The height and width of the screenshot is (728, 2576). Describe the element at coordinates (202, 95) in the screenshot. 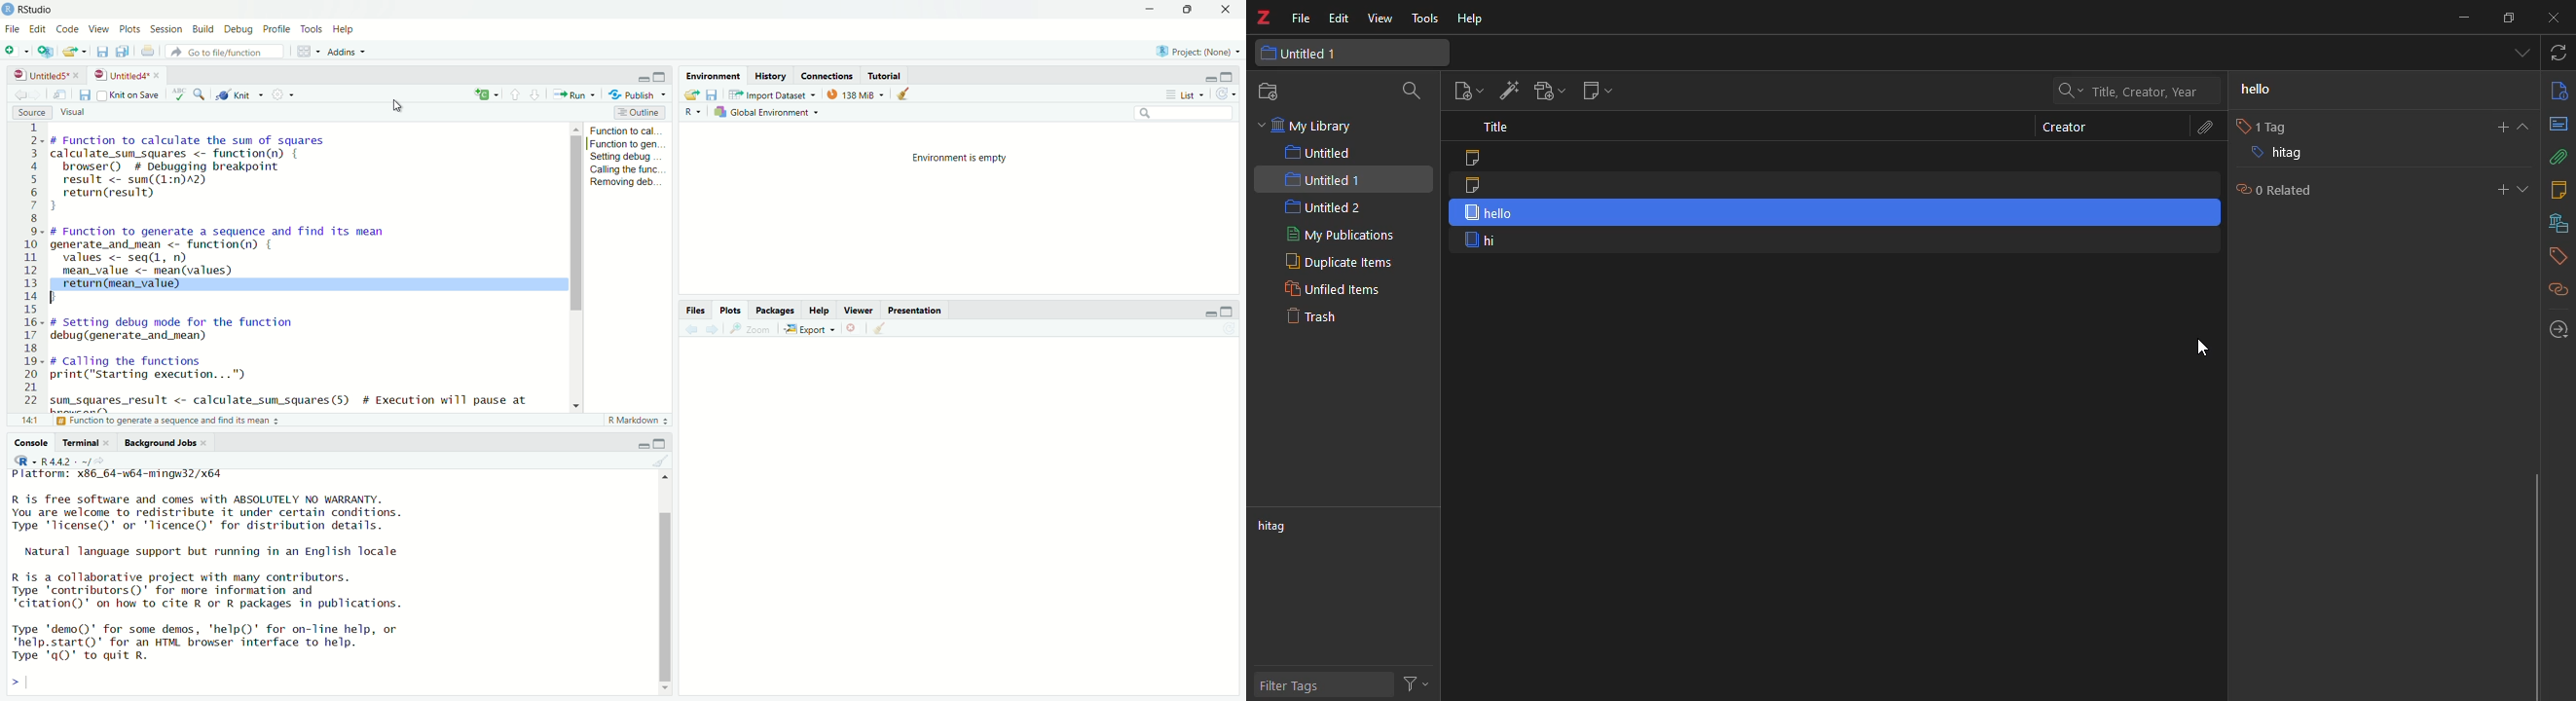

I see `find/replace` at that location.